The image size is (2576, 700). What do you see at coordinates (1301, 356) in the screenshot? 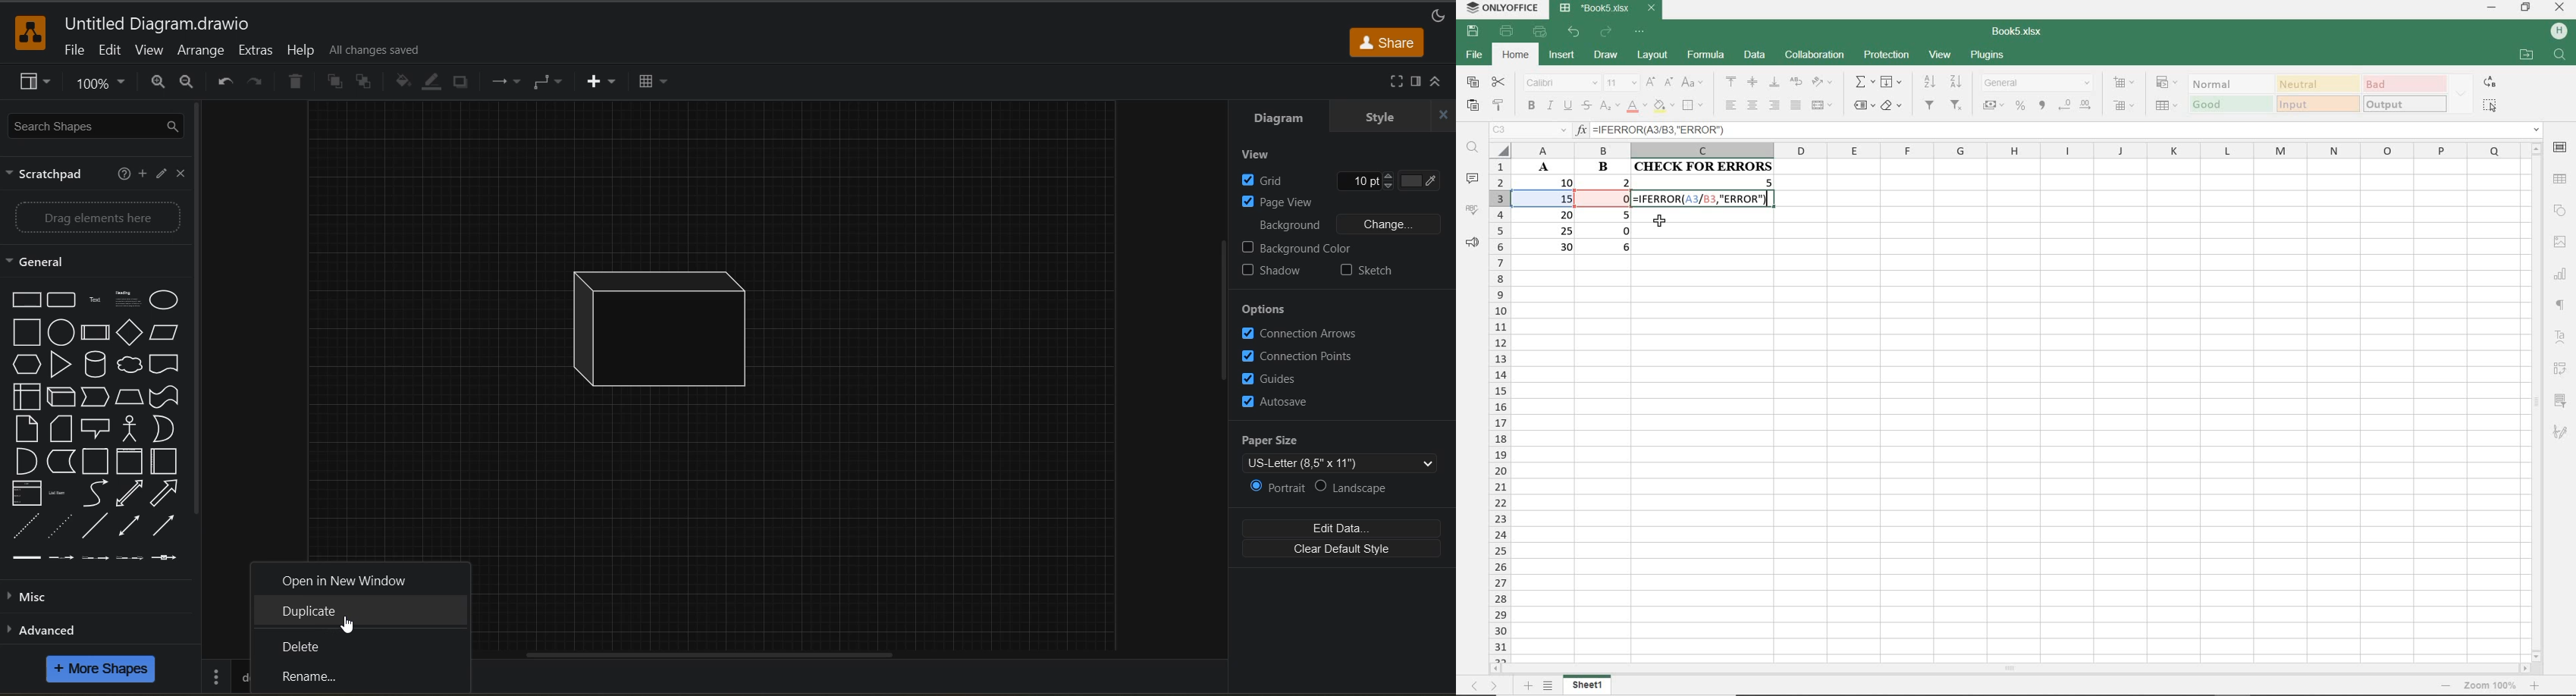
I see `connection points` at bounding box center [1301, 356].